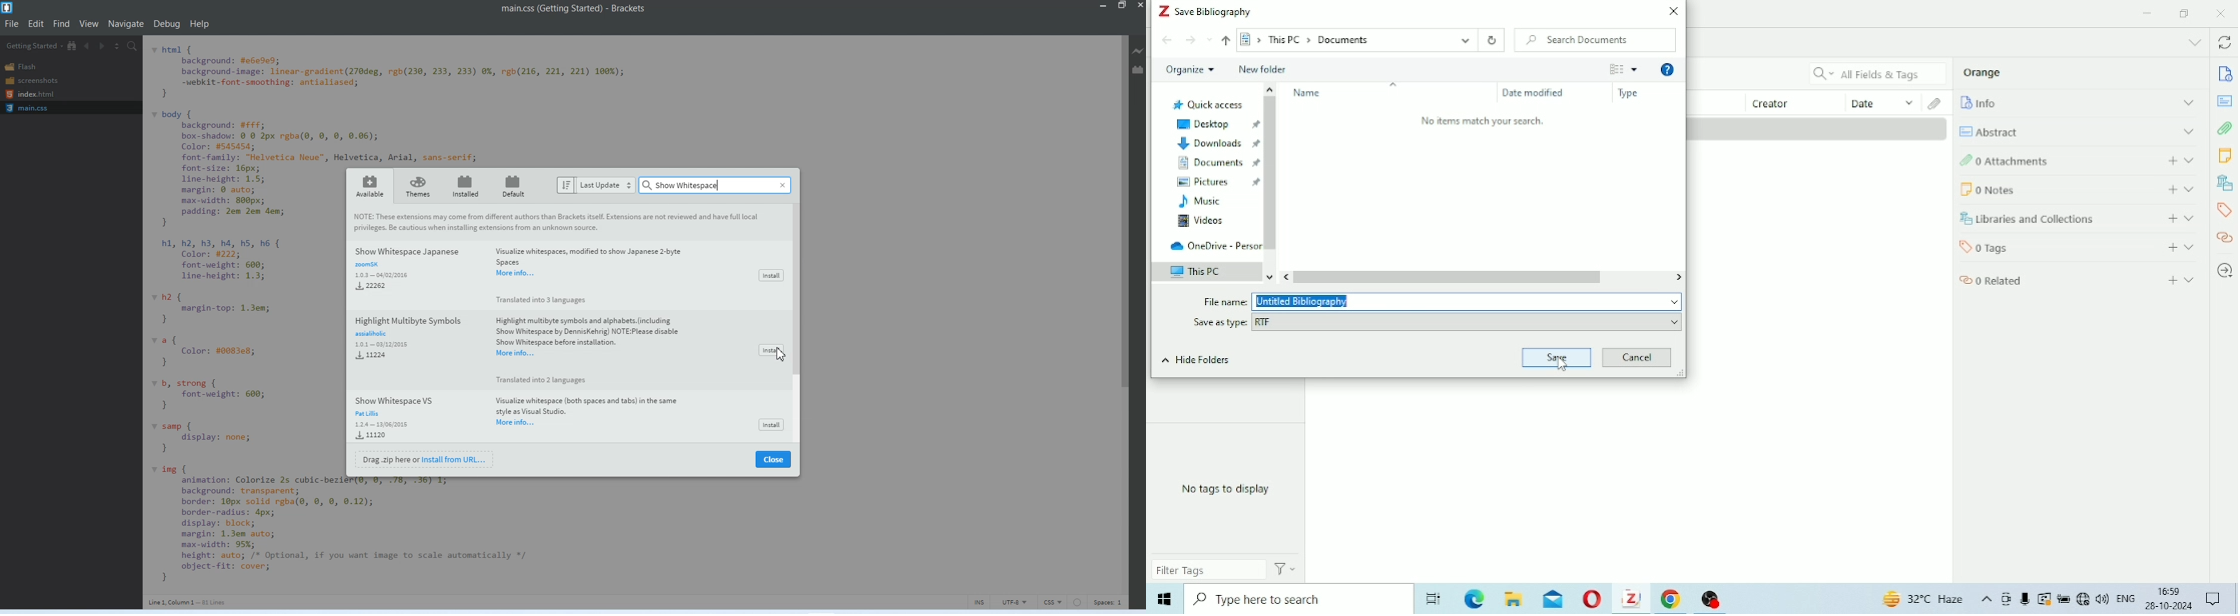  Describe the element at coordinates (63, 23) in the screenshot. I see `Find` at that location.